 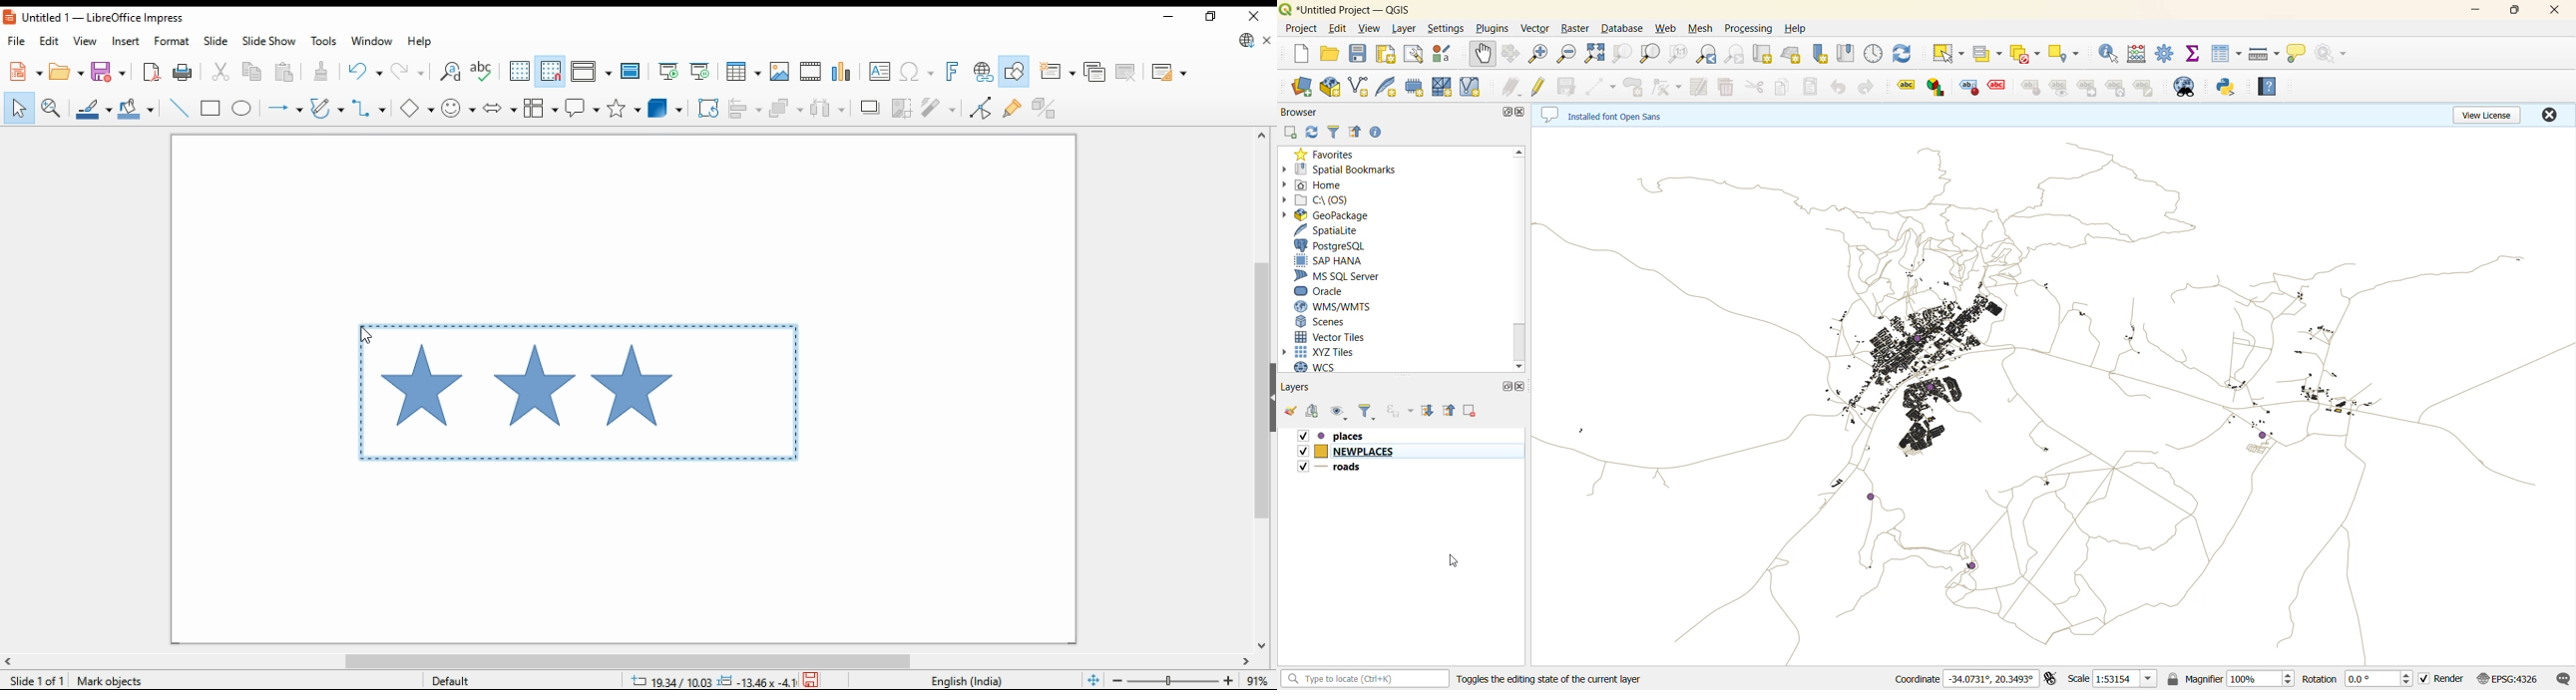 I want to click on save, so click(x=1358, y=56).